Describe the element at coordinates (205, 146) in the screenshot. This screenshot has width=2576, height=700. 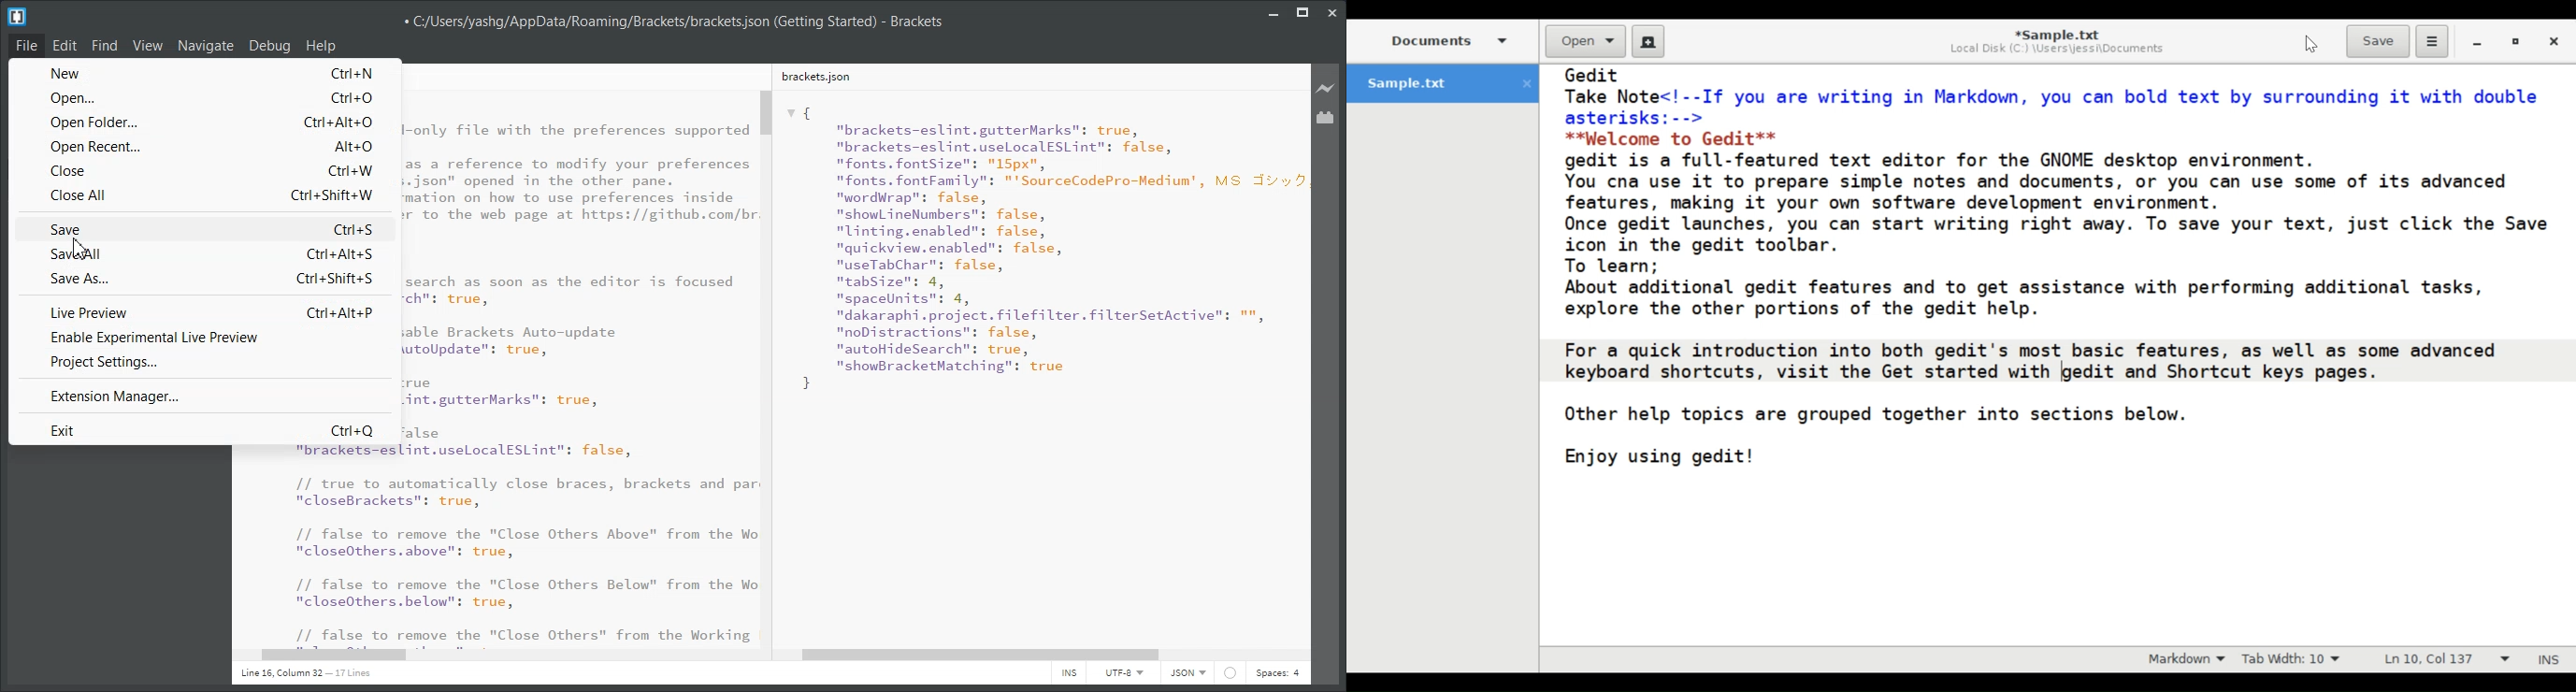
I see `Open Recent...   Alt+O` at that location.